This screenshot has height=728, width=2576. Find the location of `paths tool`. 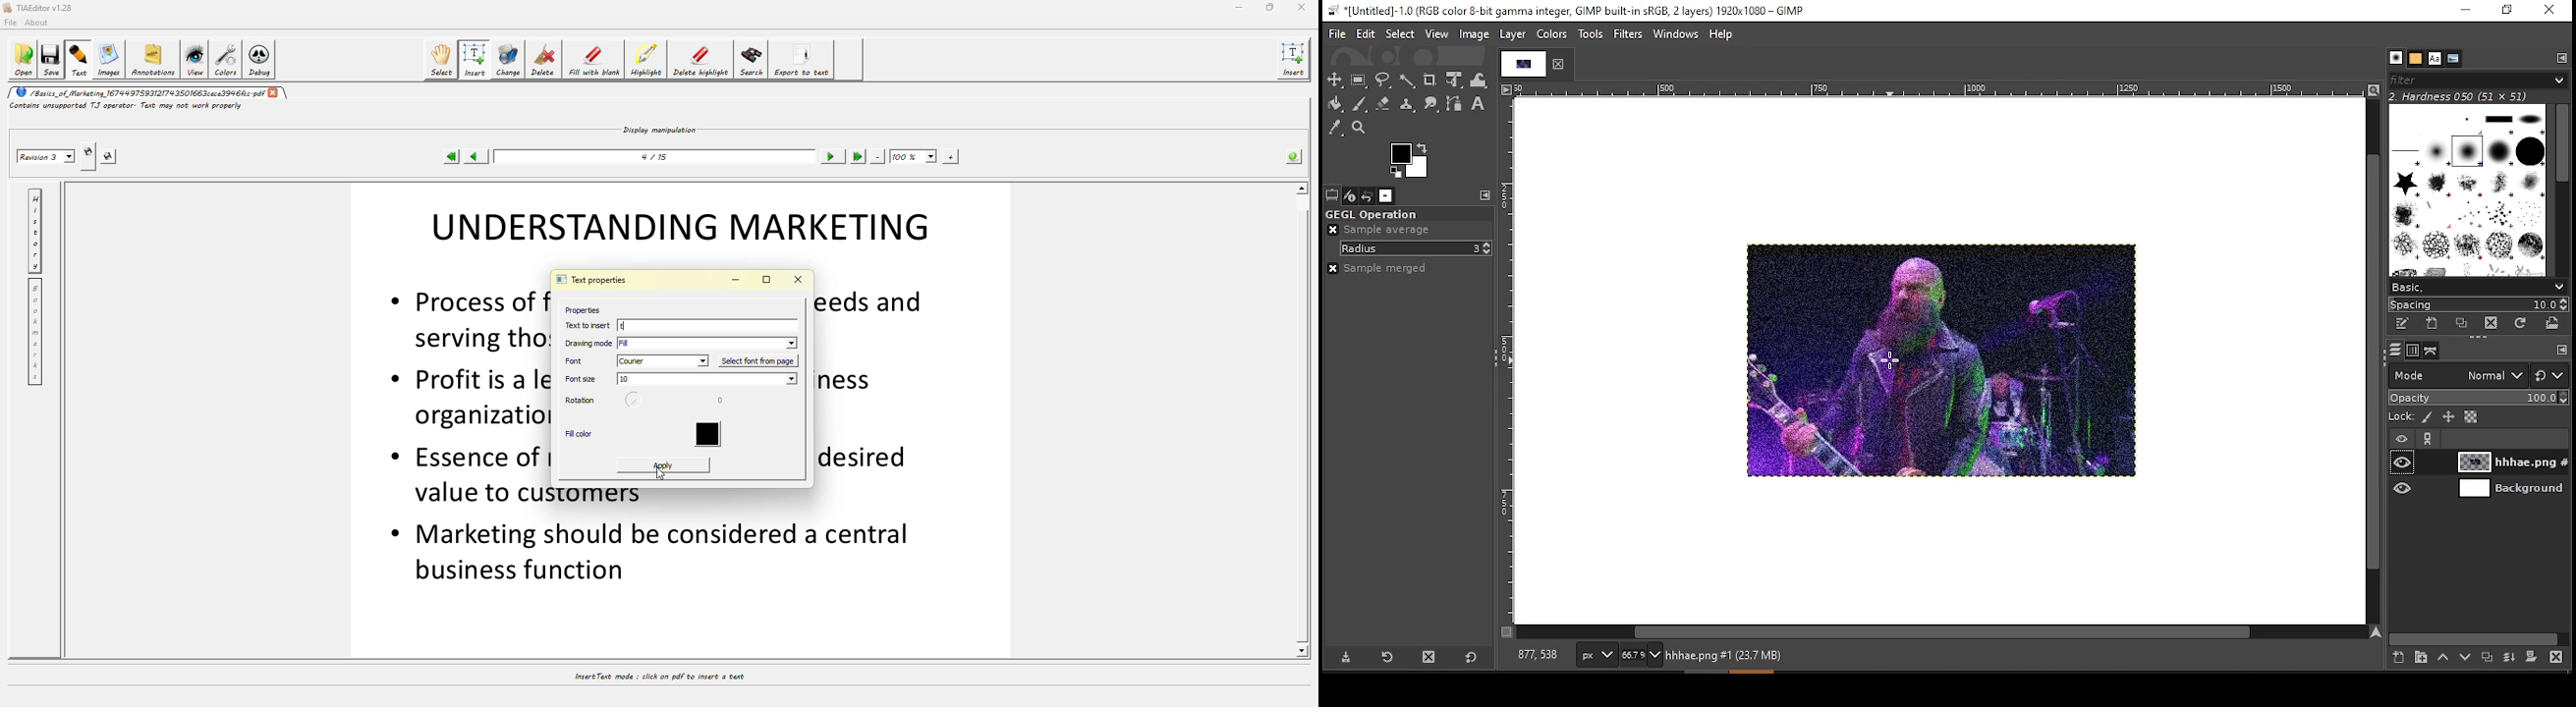

paths tool is located at coordinates (1456, 105).